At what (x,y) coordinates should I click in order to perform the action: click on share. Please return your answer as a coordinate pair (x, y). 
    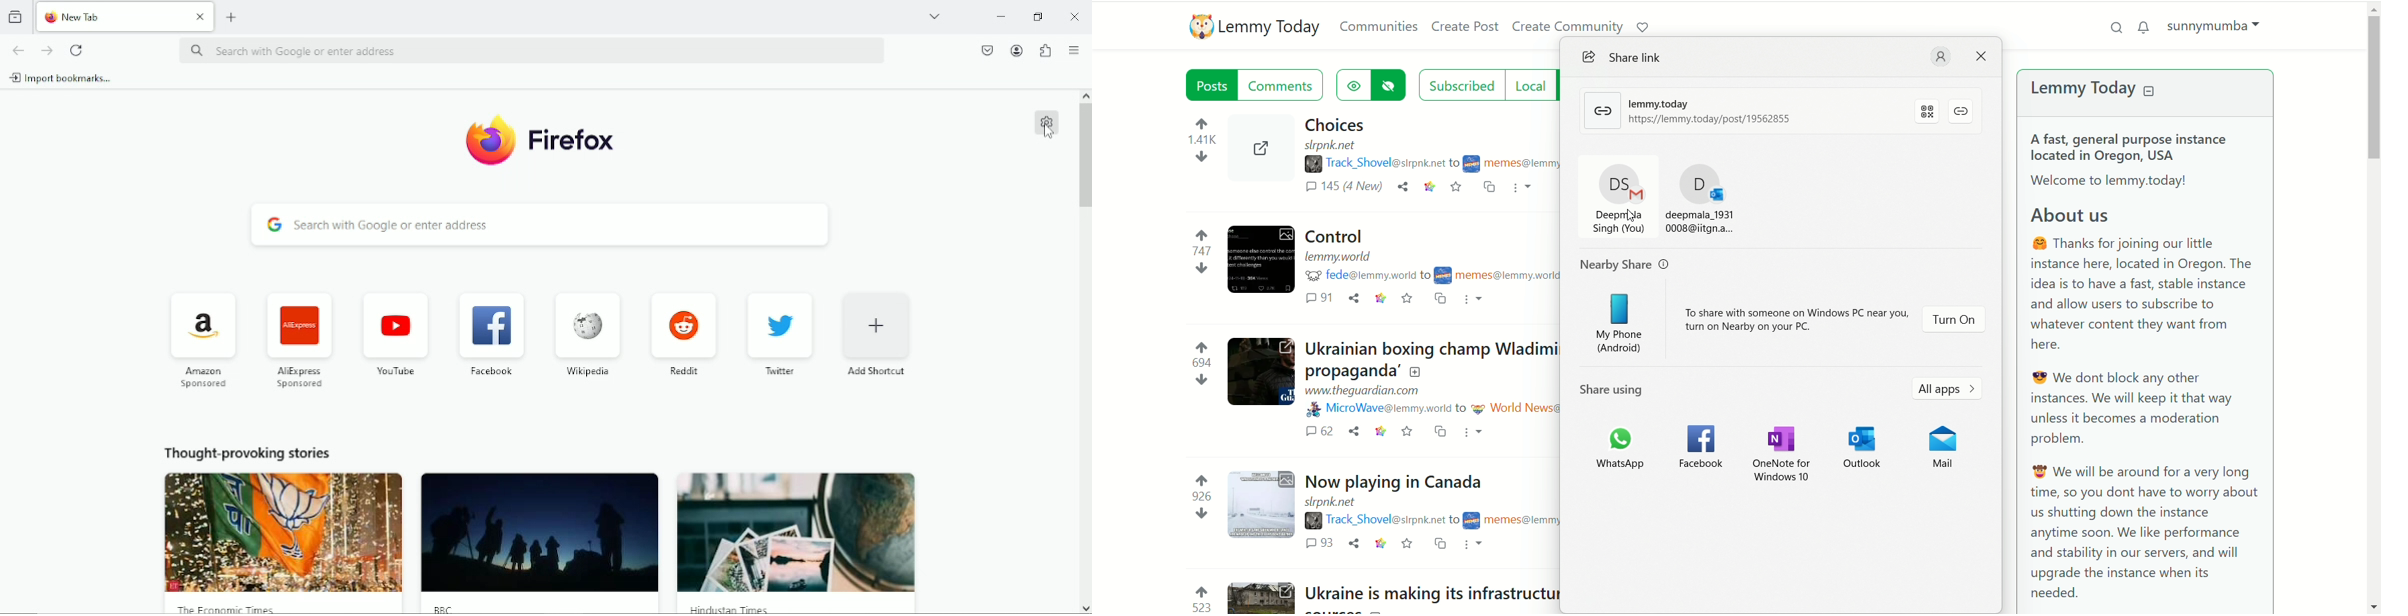
    Looking at the image, I should click on (1353, 543).